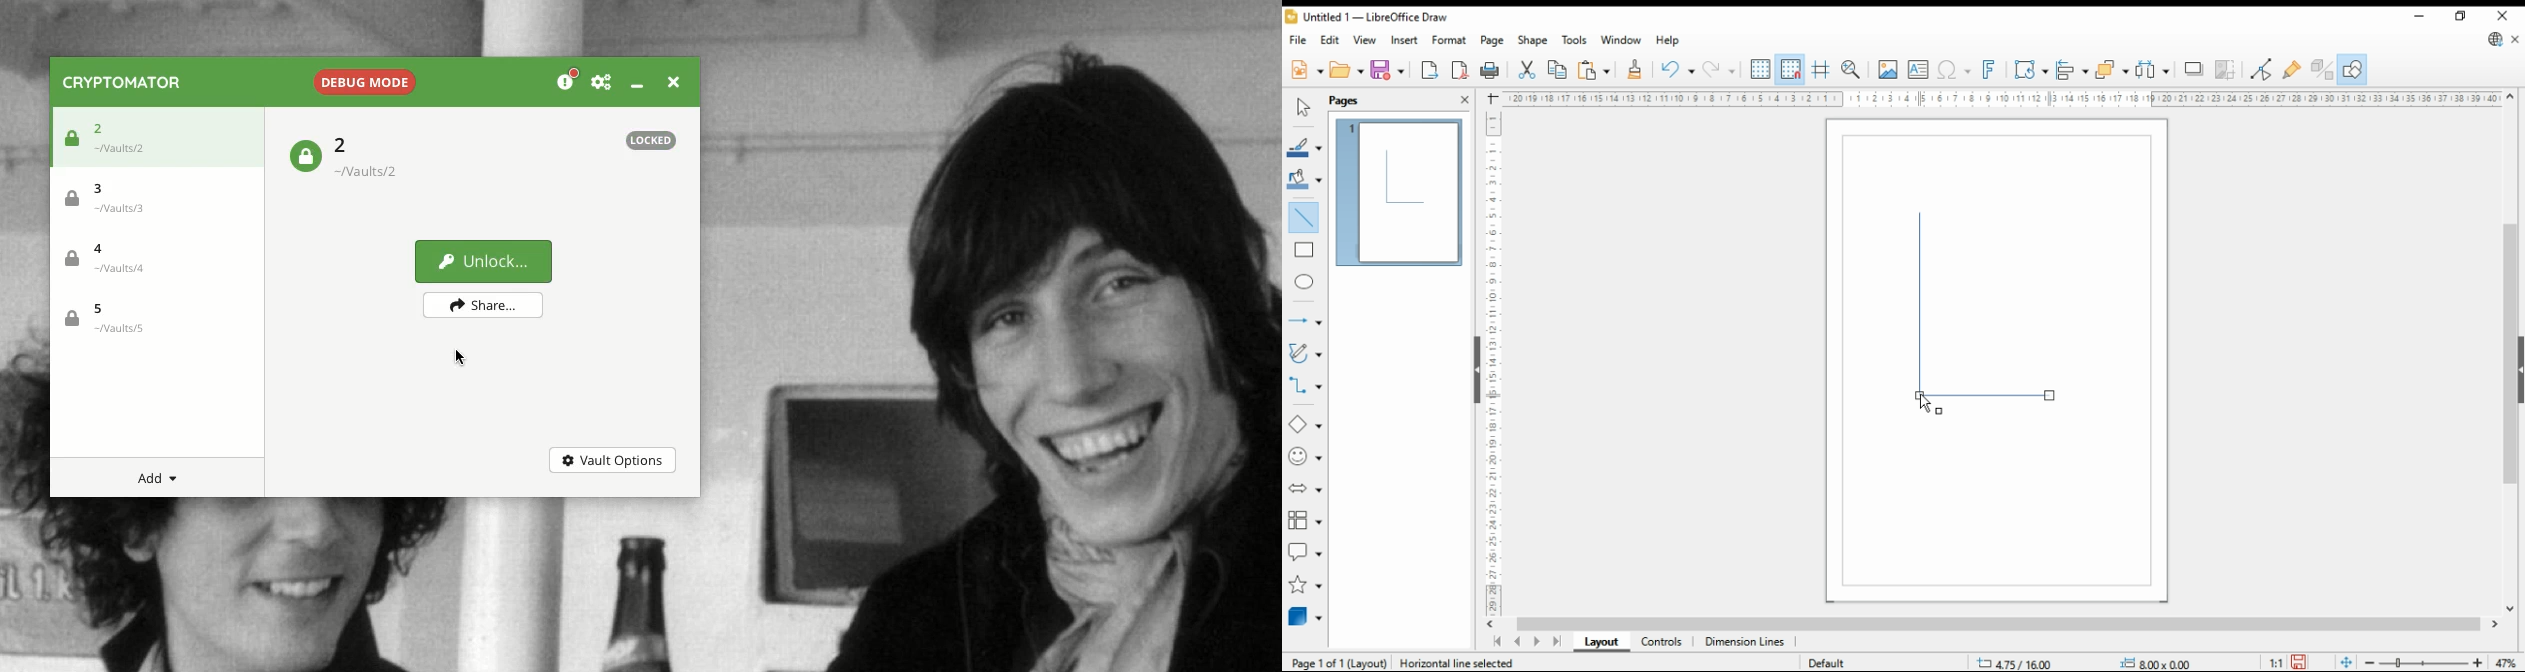 The height and width of the screenshot is (672, 2548). I want to click on page, so click(1494, 41).